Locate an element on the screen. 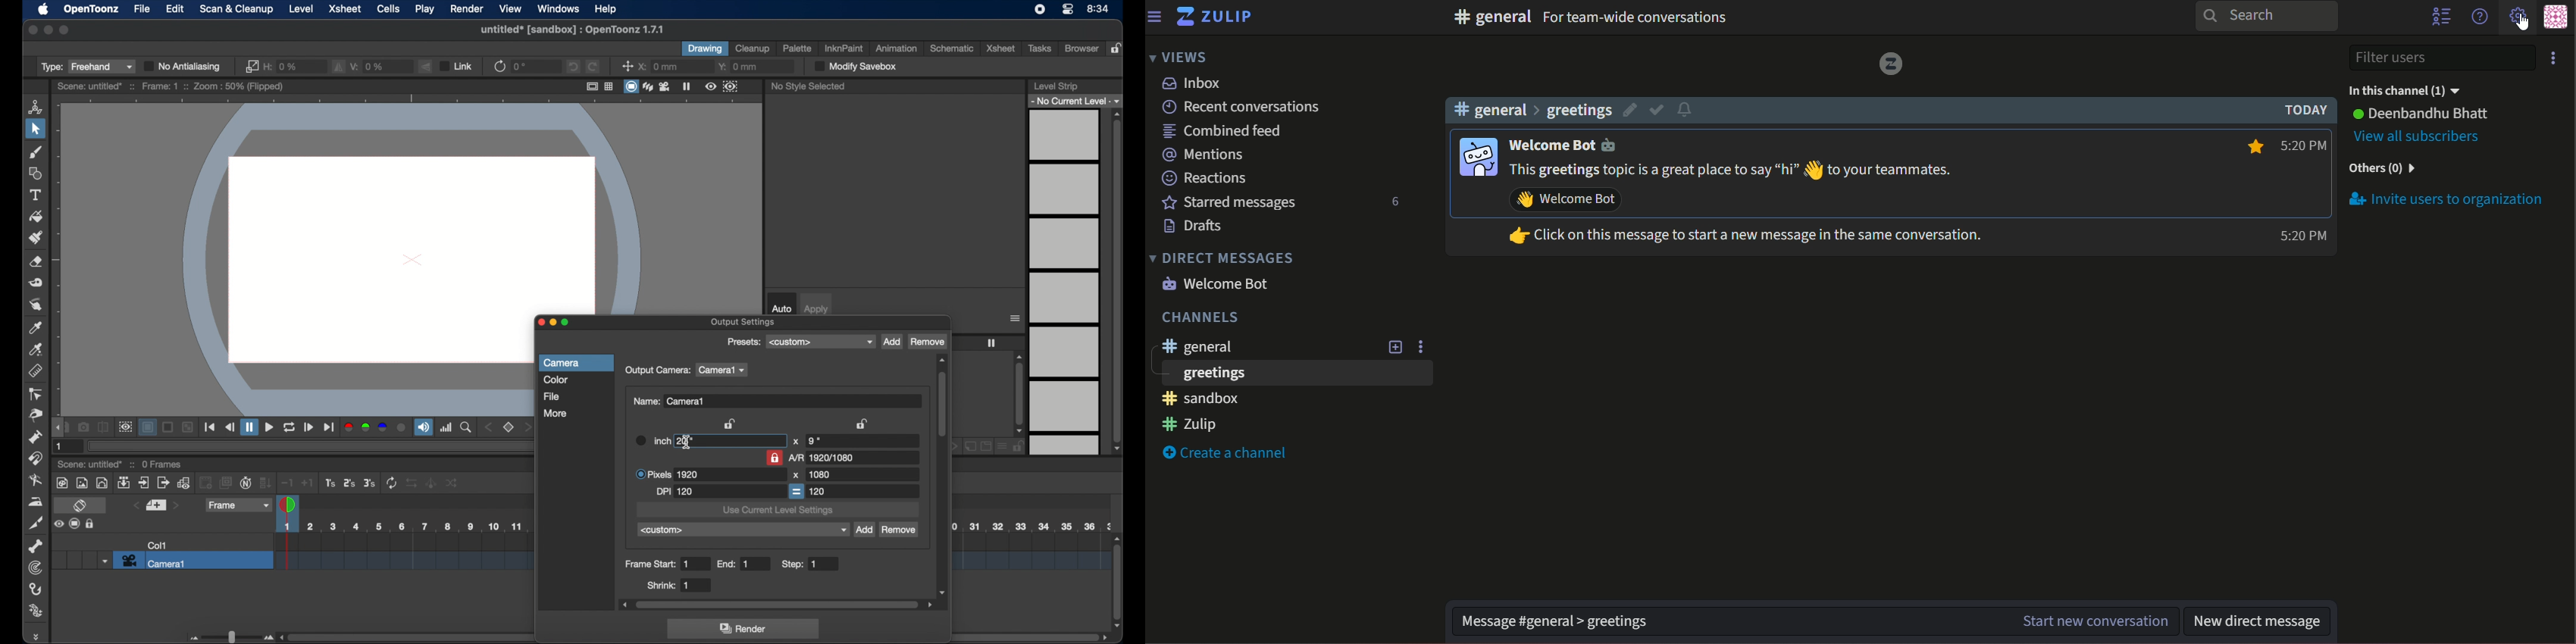 This screenshot has width=2576, height=644. camera 1 is located at coordinates (193, 561).